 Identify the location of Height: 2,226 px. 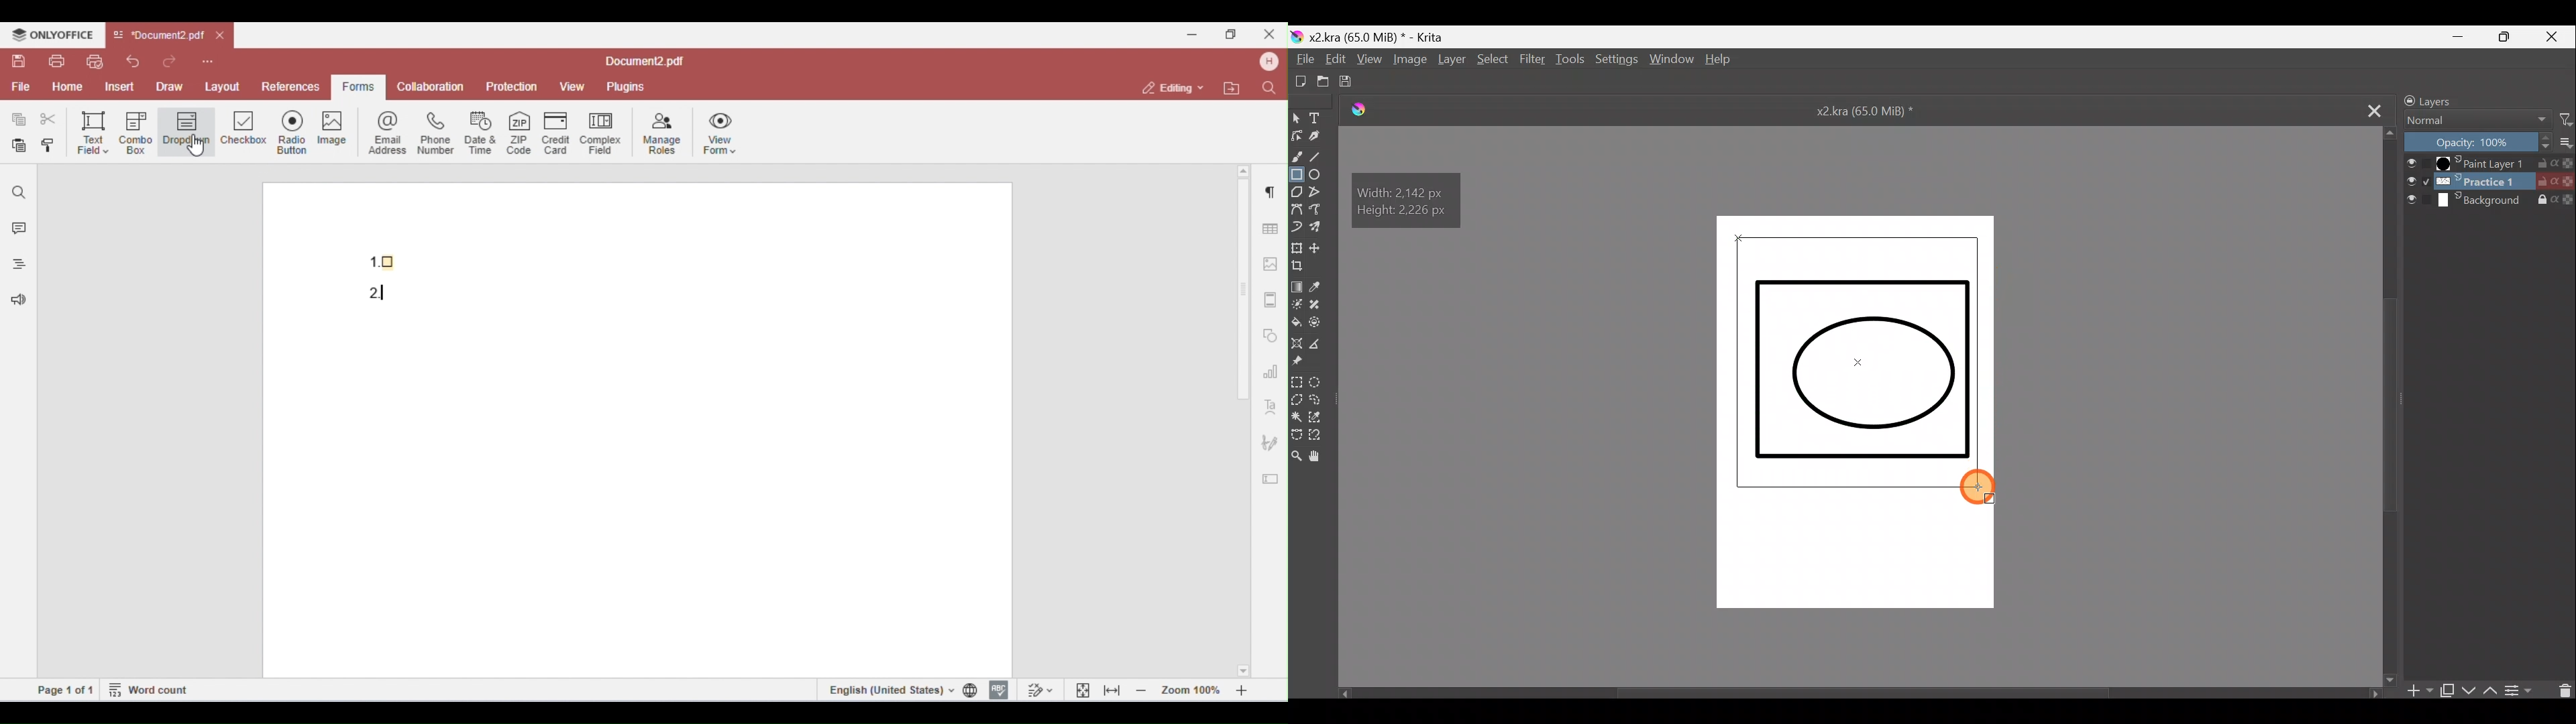
(1405, 214).